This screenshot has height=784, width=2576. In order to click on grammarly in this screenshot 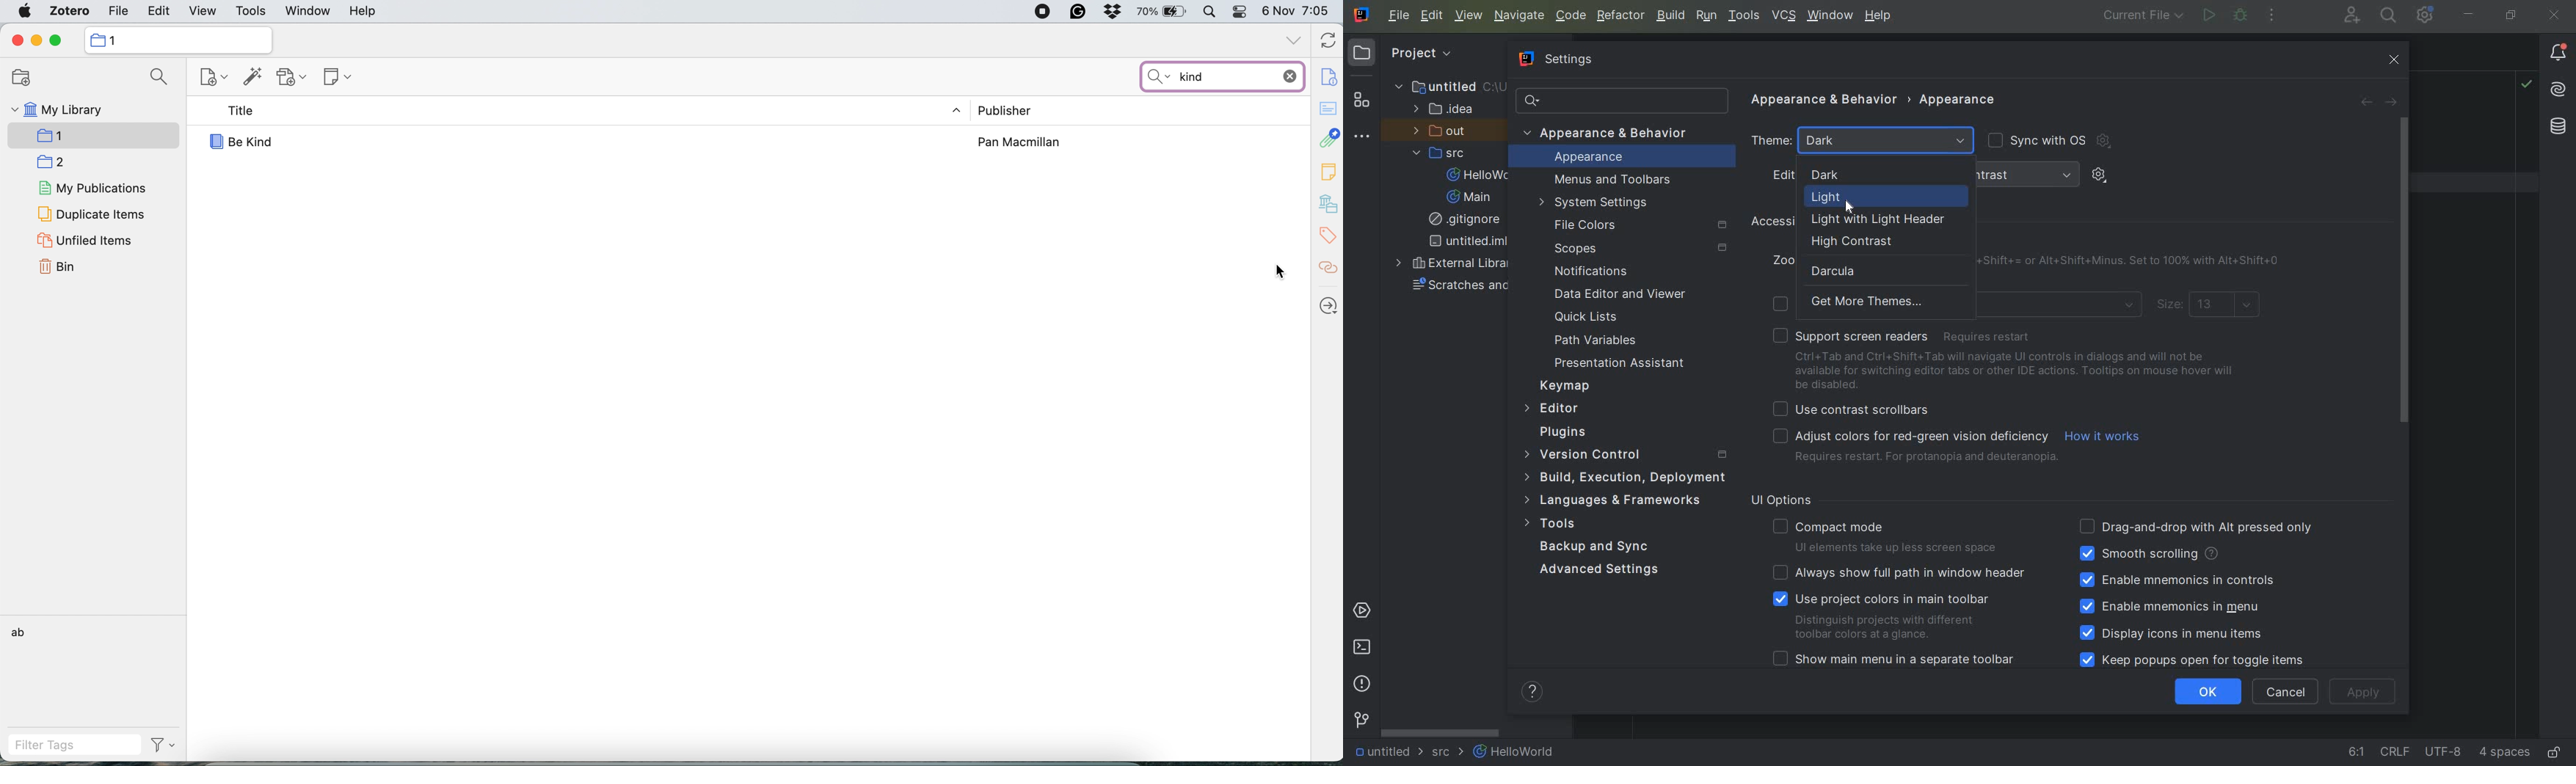, I will do `click(1079, 12)`.